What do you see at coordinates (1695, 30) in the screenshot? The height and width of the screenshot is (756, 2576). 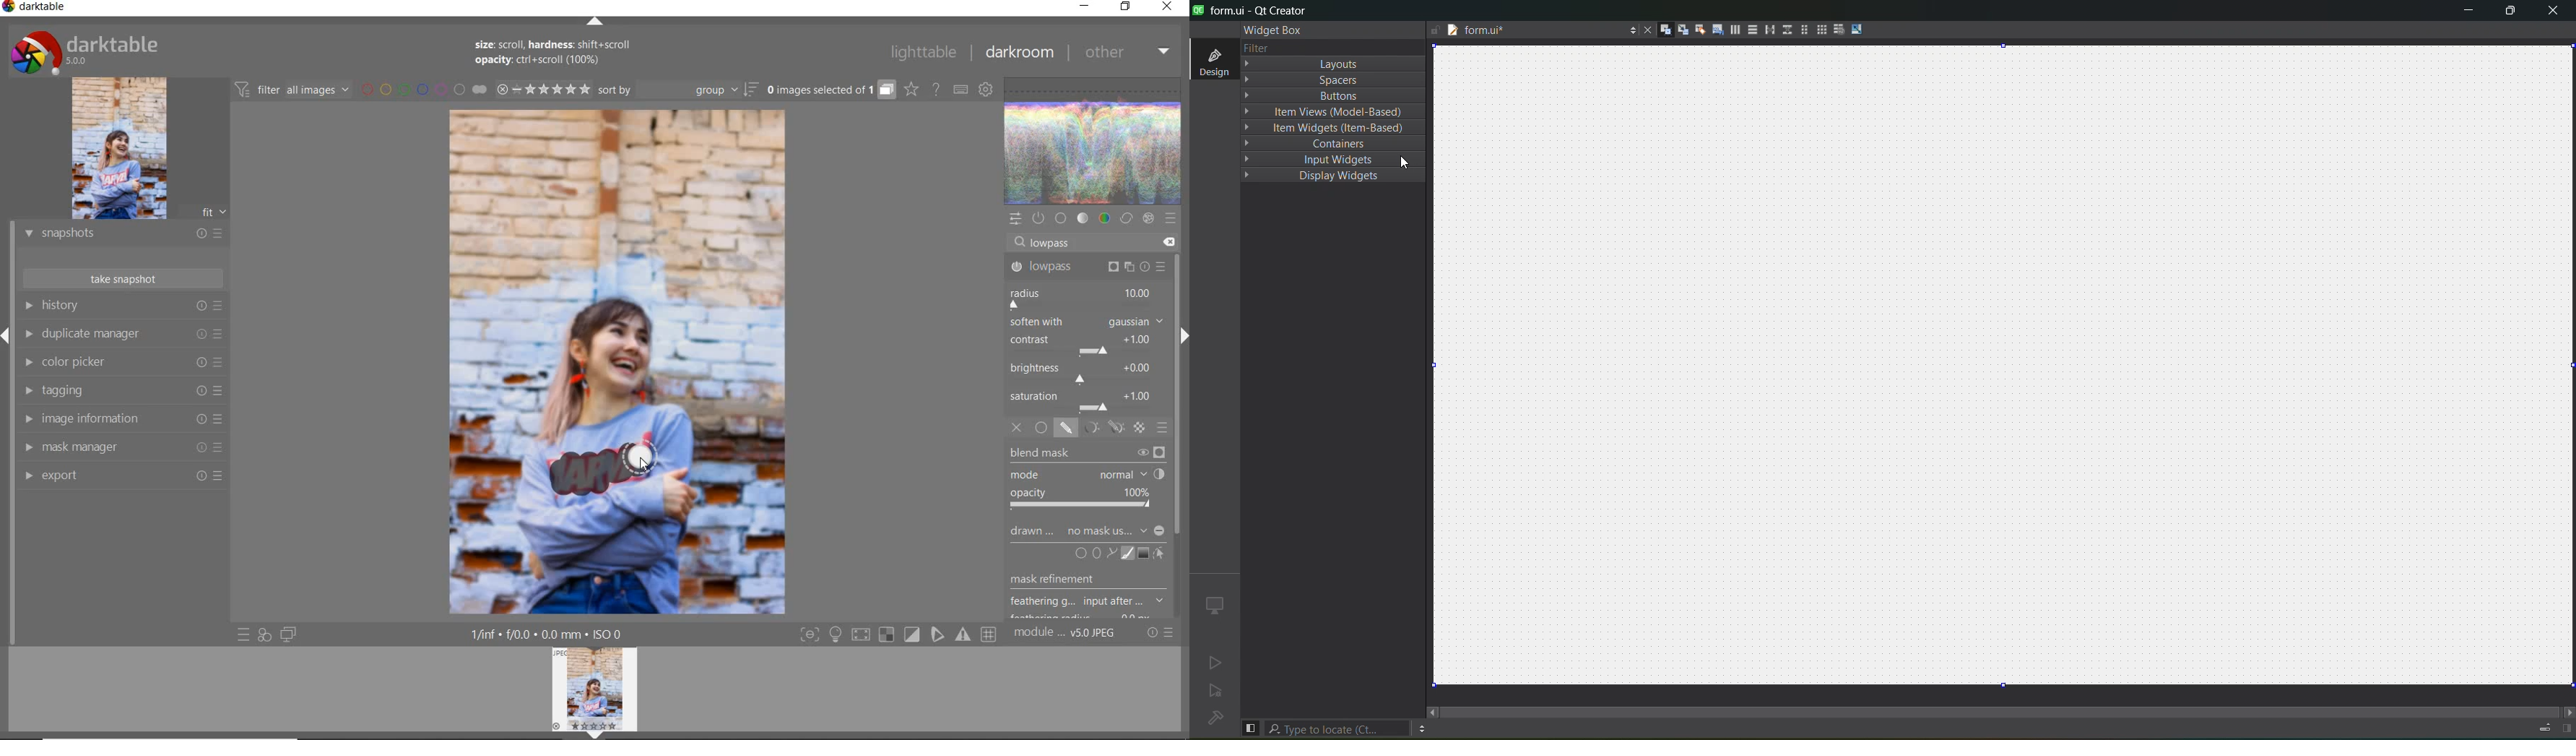 I see `buddies` at bounding box center [1695, 30].